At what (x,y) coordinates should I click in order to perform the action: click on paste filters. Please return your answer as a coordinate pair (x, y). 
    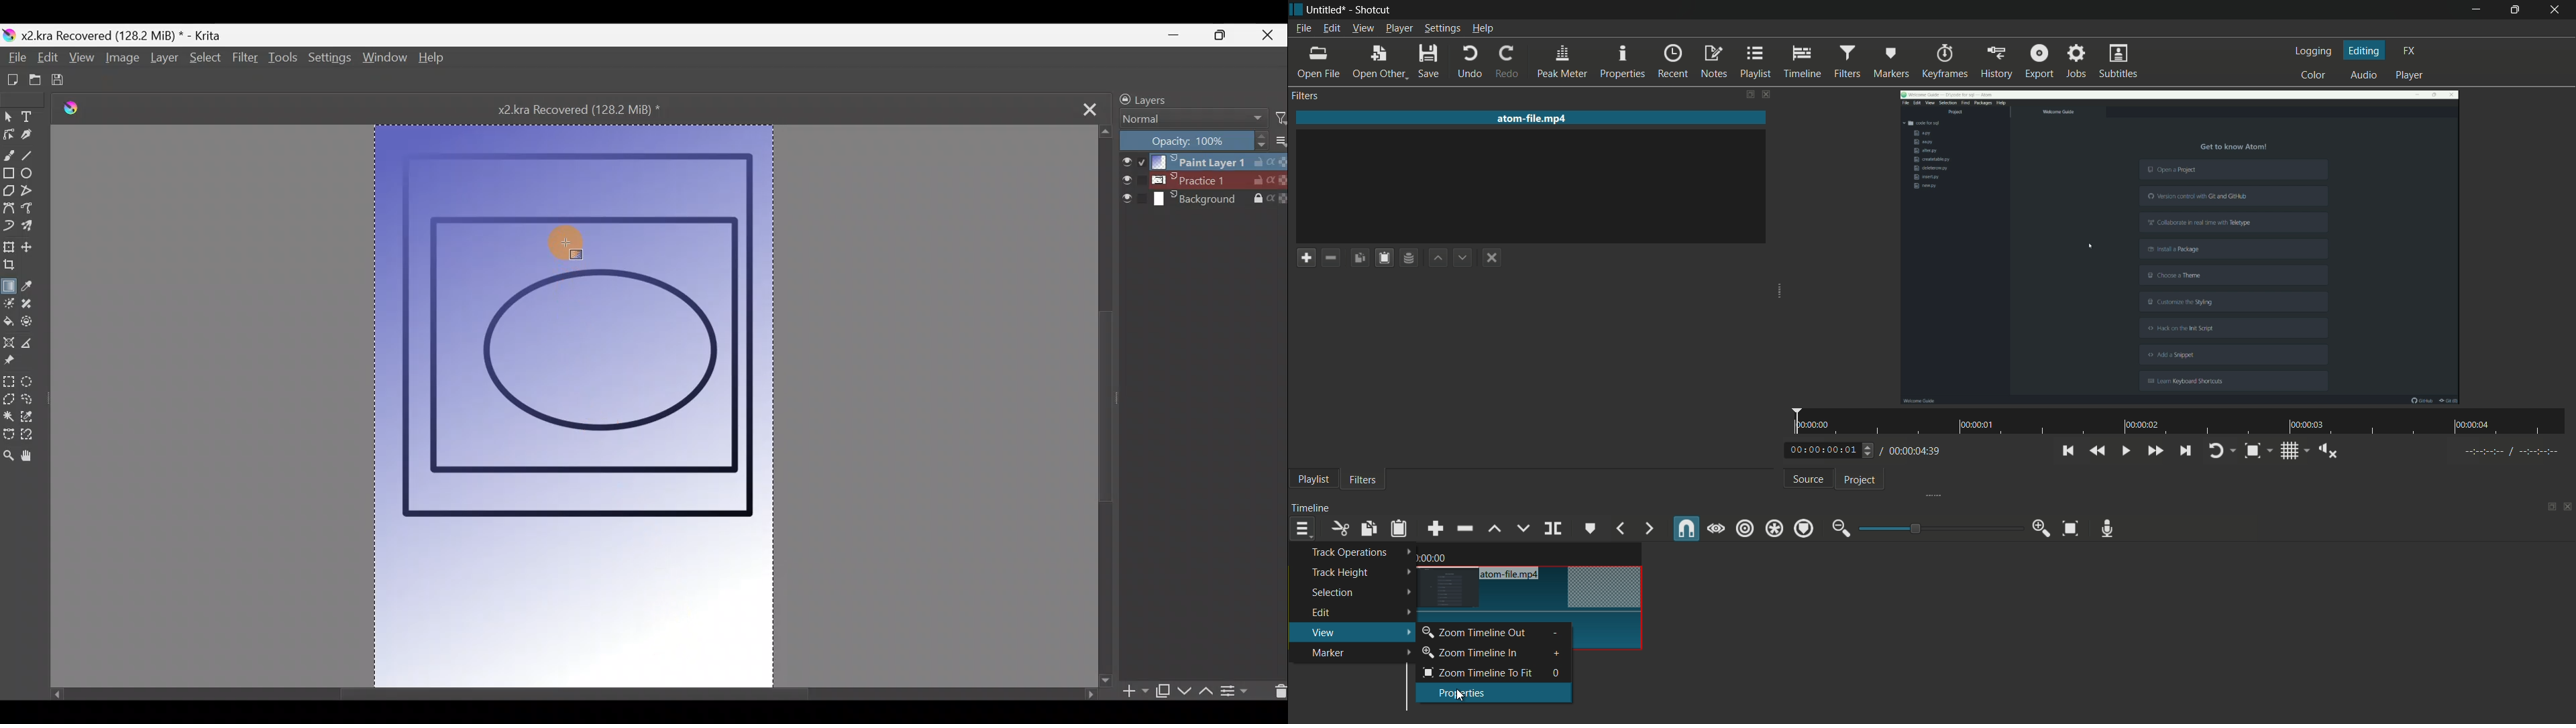
    Looking at the image, I should click on (1384, 257).